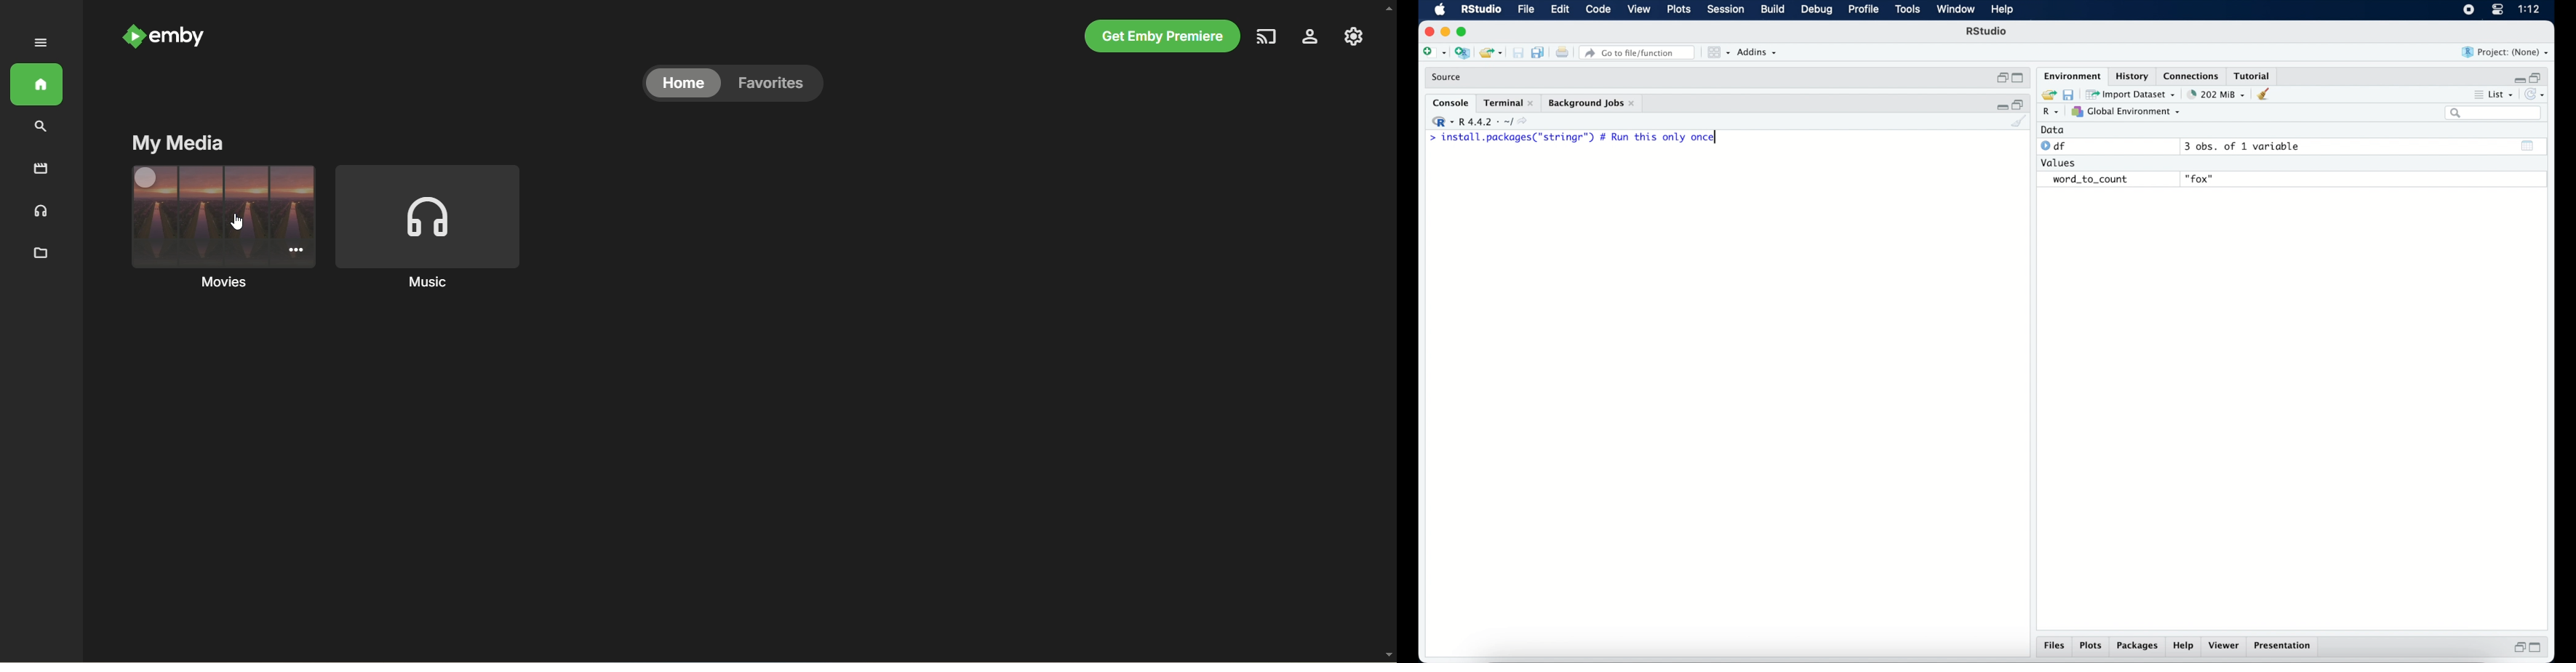  Describe the element at coordinates (2495, 96) in the screenshot. I see `list` at that location.